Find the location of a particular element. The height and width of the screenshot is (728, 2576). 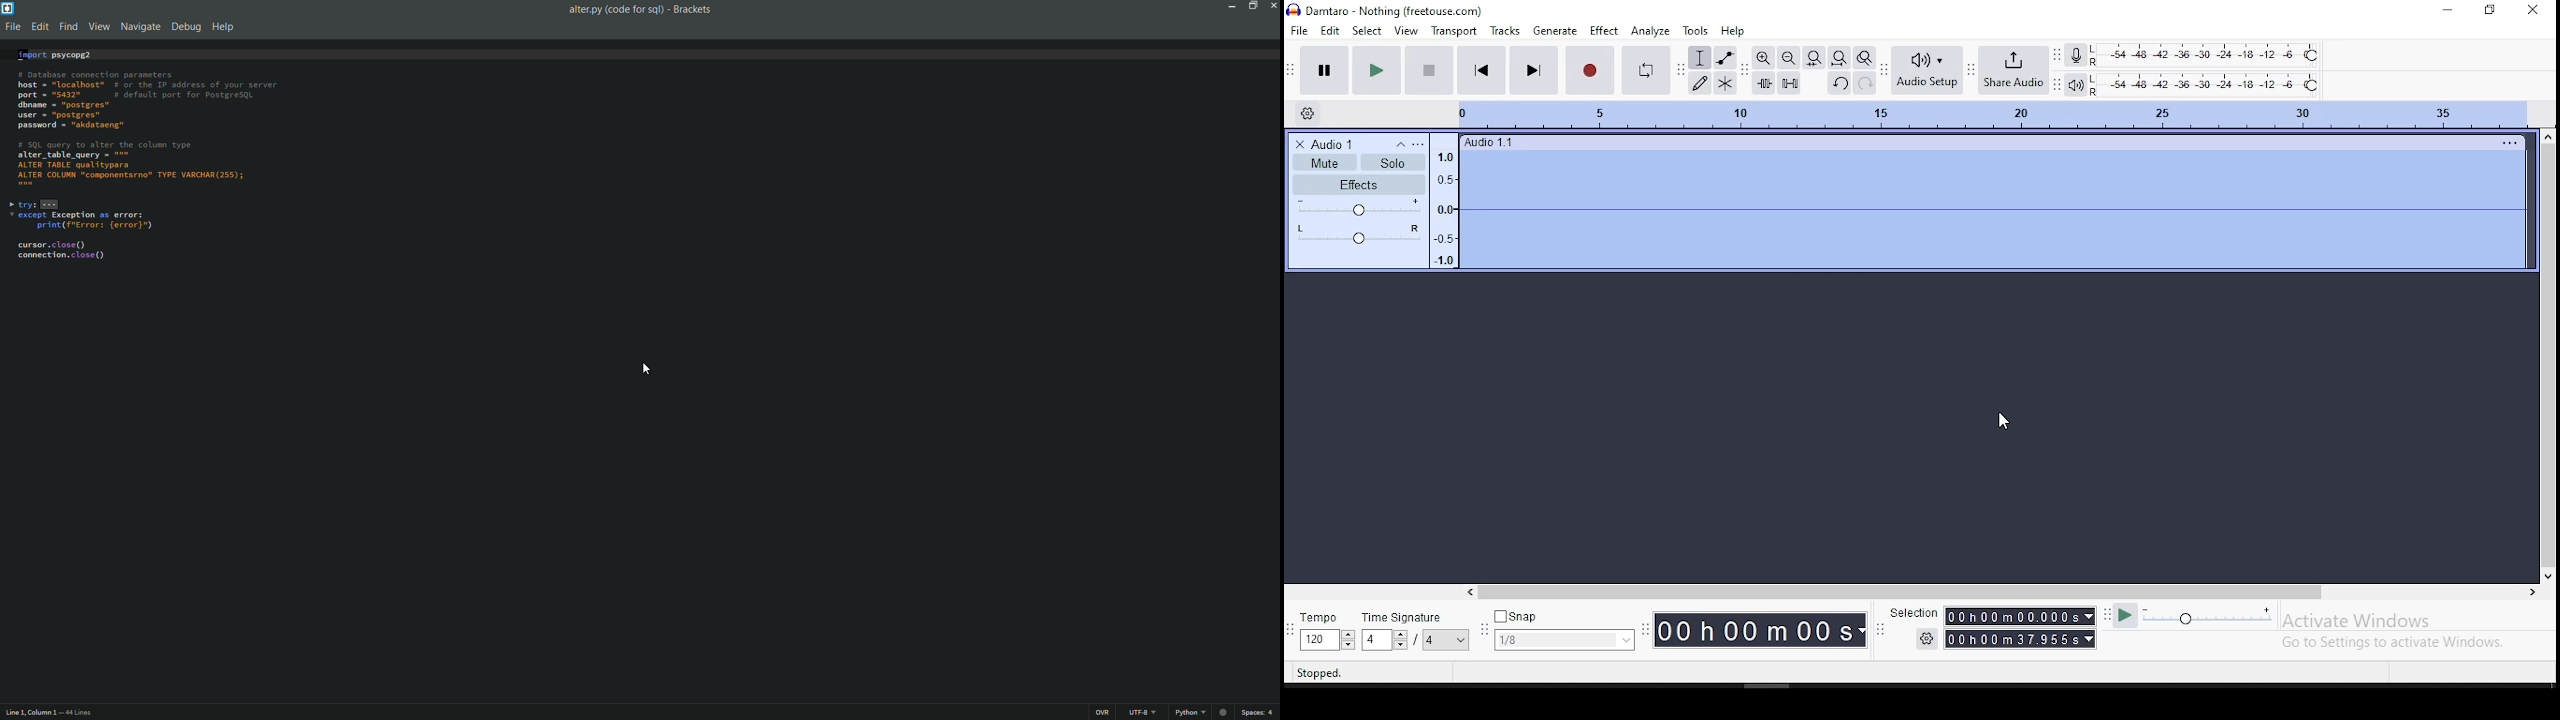

edit is located at coordinates (1331, 30).